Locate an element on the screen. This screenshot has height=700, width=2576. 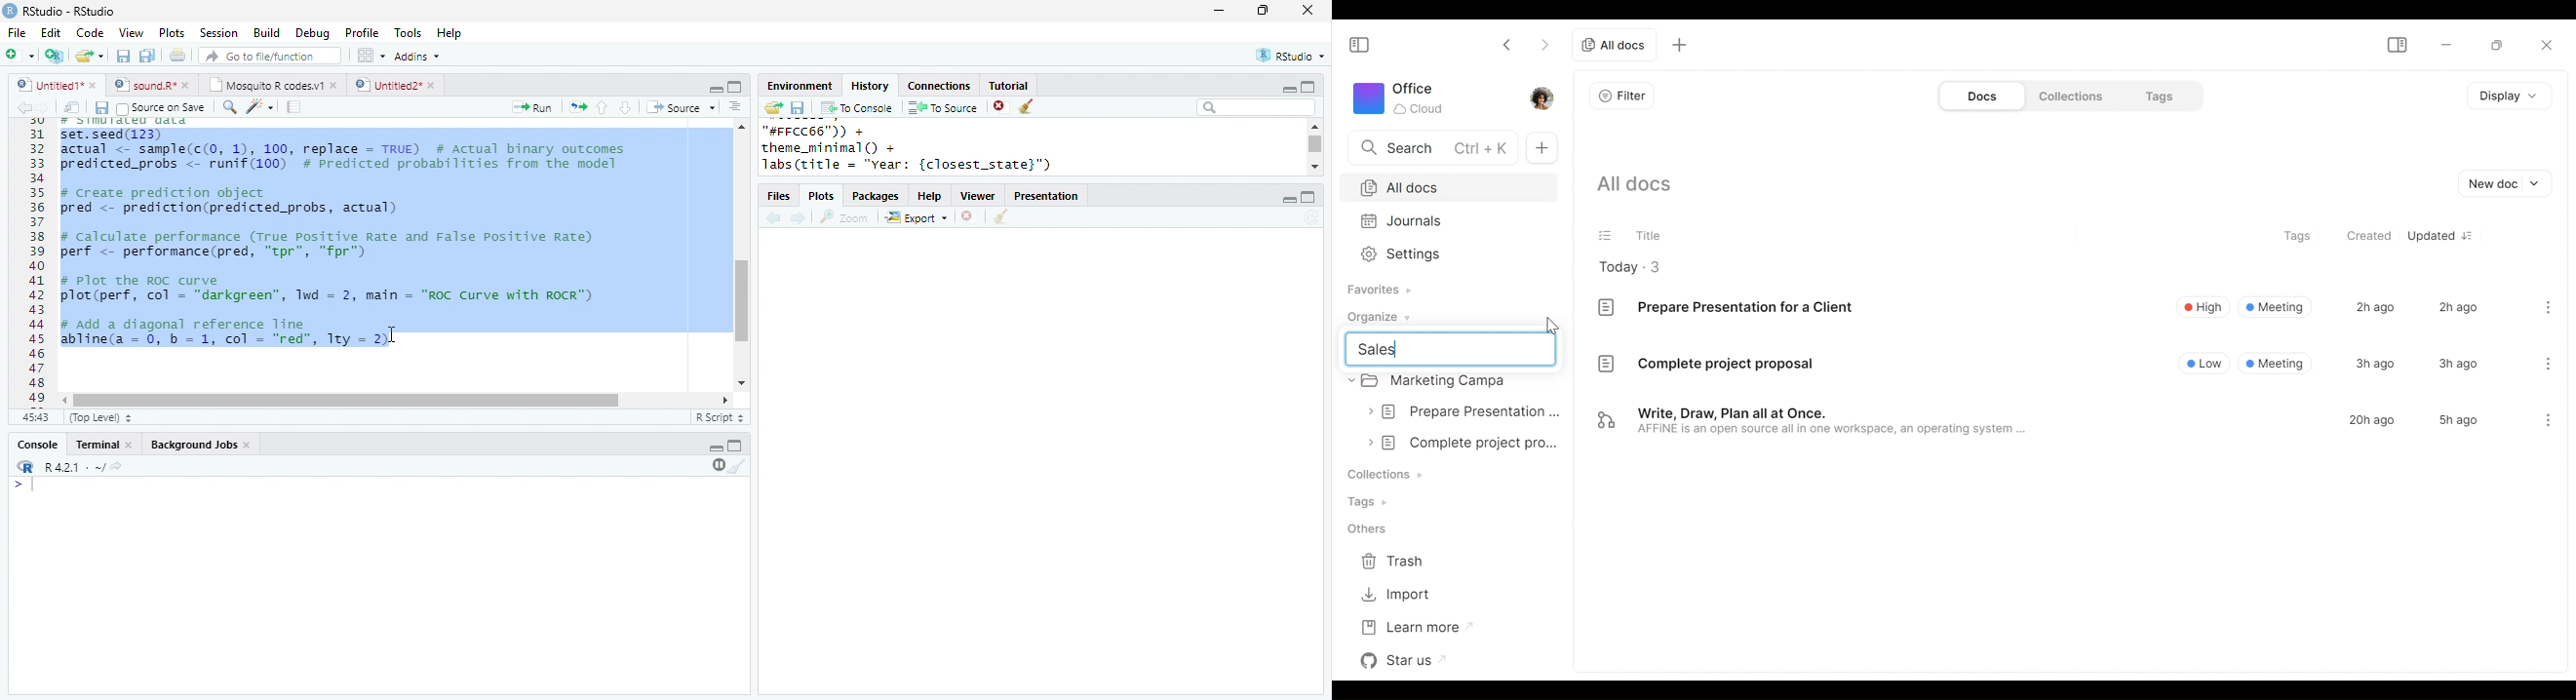
menu icon is located at coordinates (2549, 362).